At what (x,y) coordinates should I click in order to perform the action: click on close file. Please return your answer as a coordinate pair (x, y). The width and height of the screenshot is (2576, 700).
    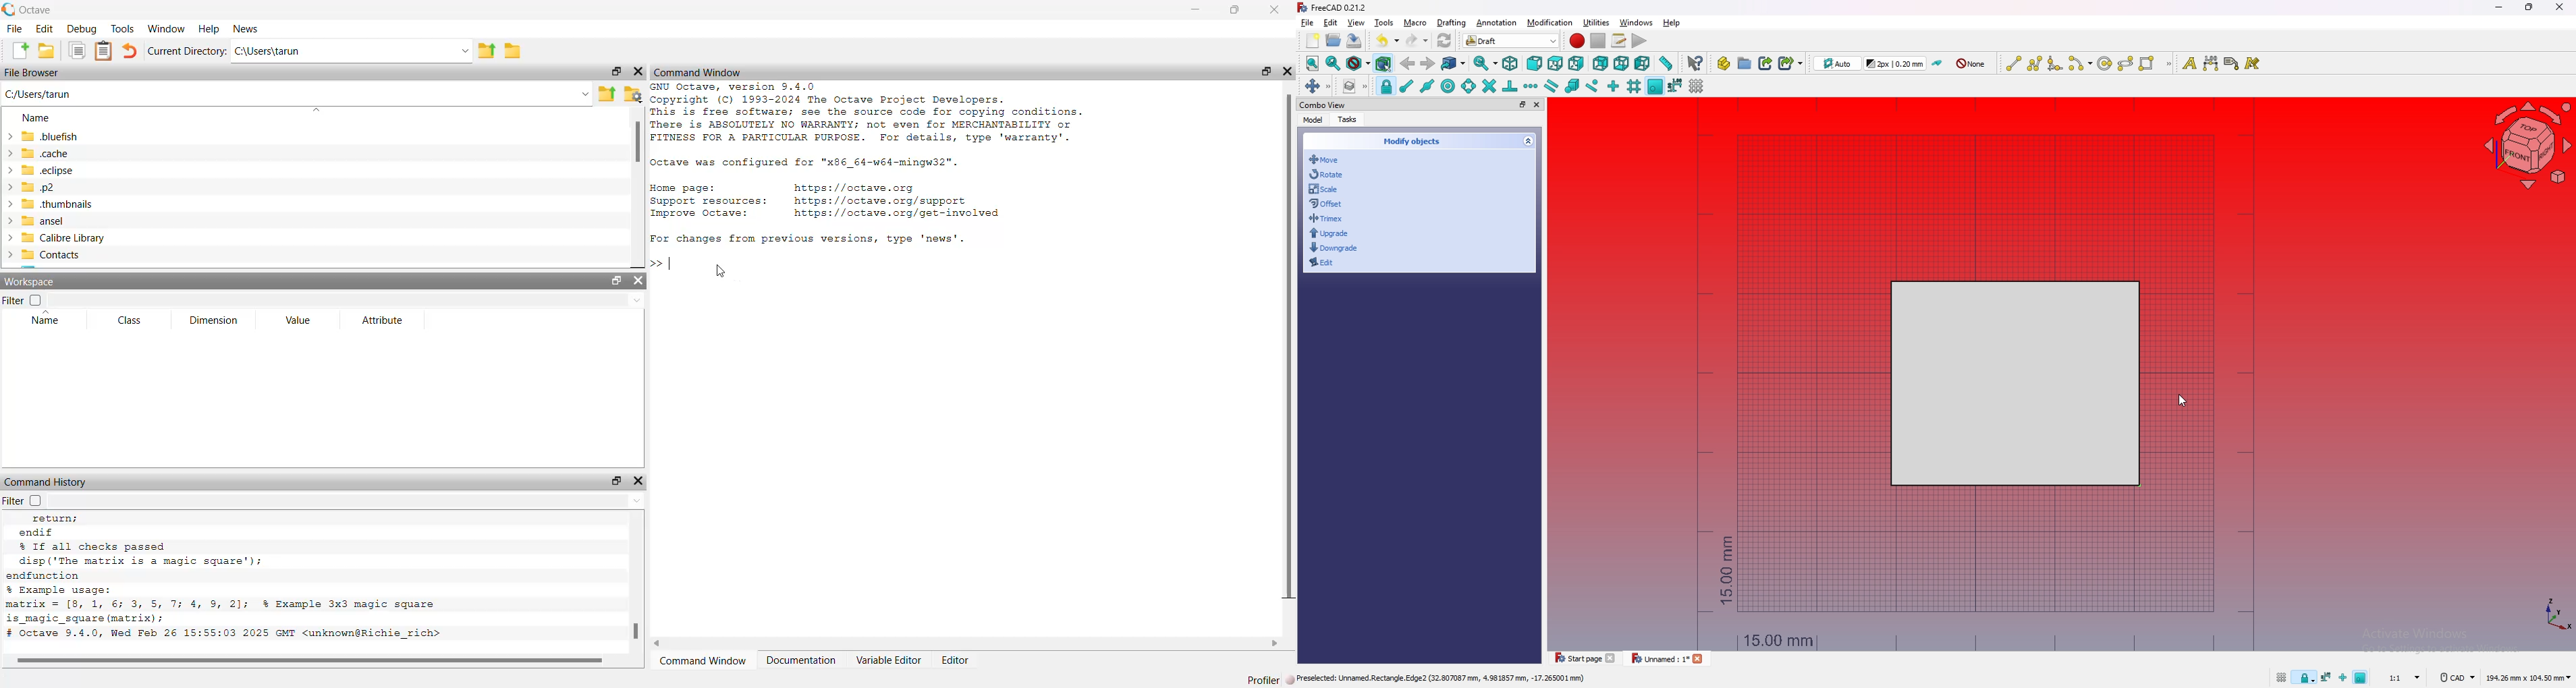
    Looking at the image, I should click on (1701, 660).